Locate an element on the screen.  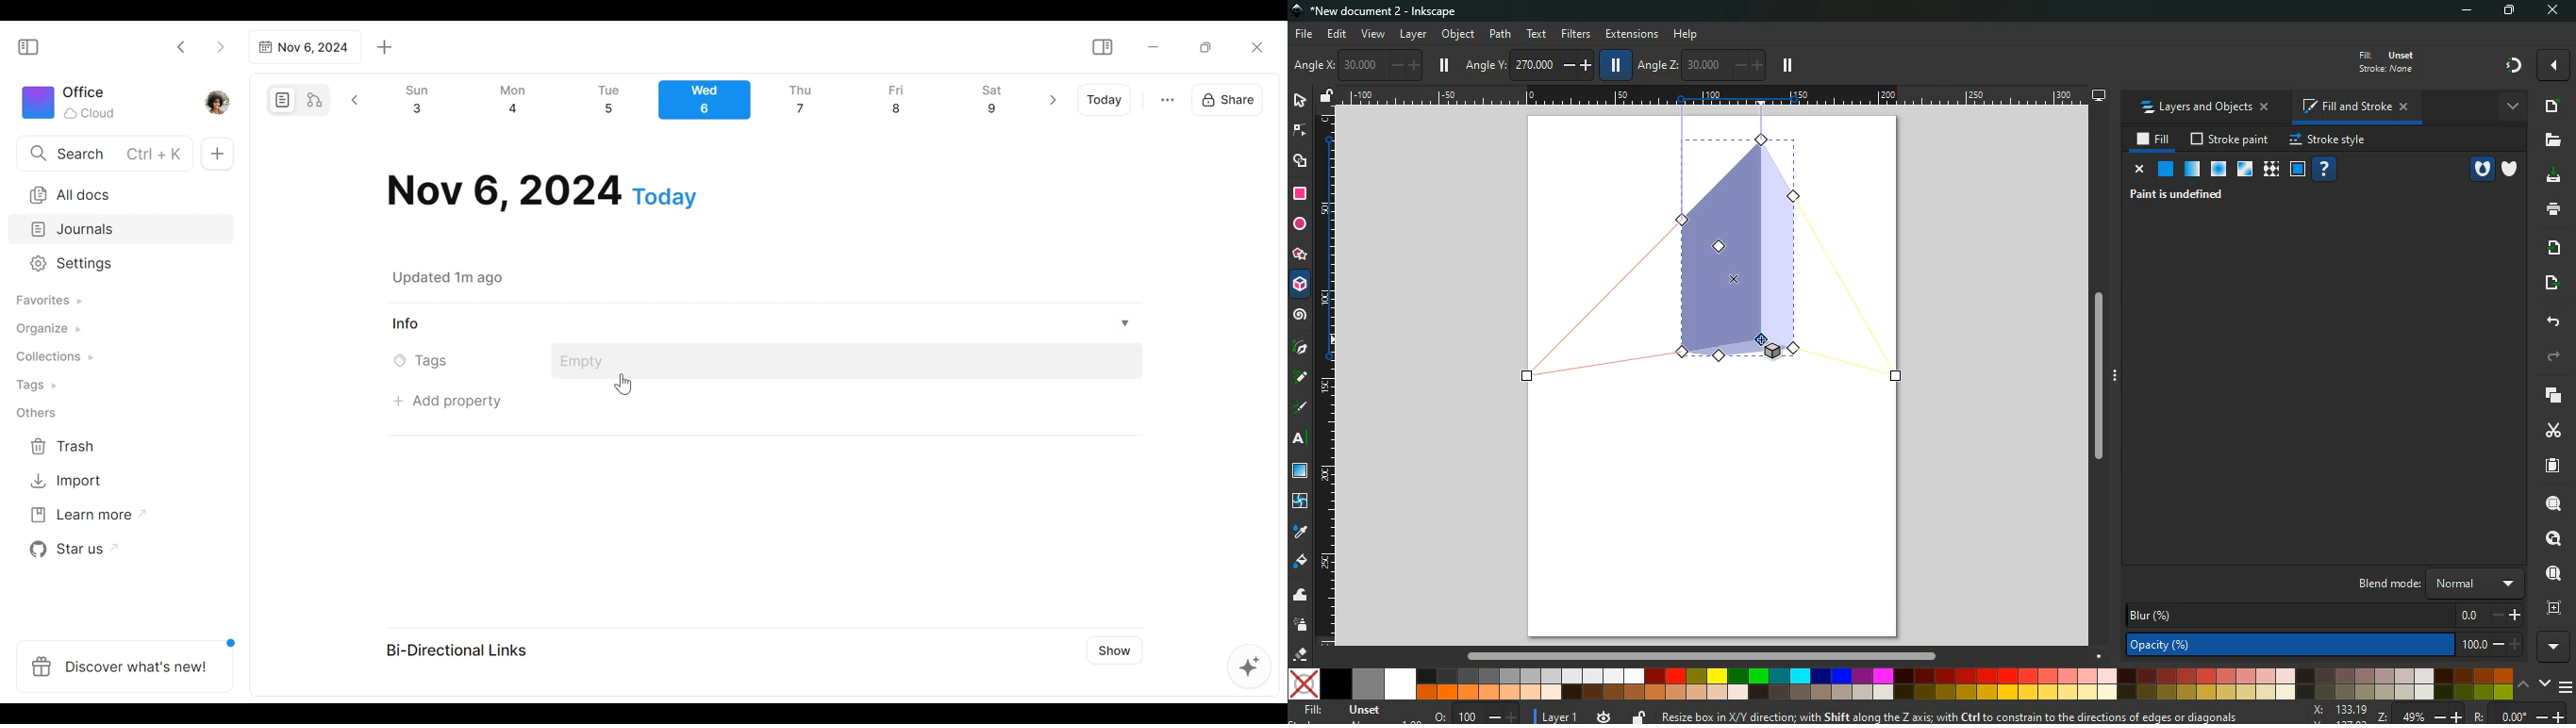
Profile photo is located at coordinates (219, 99).